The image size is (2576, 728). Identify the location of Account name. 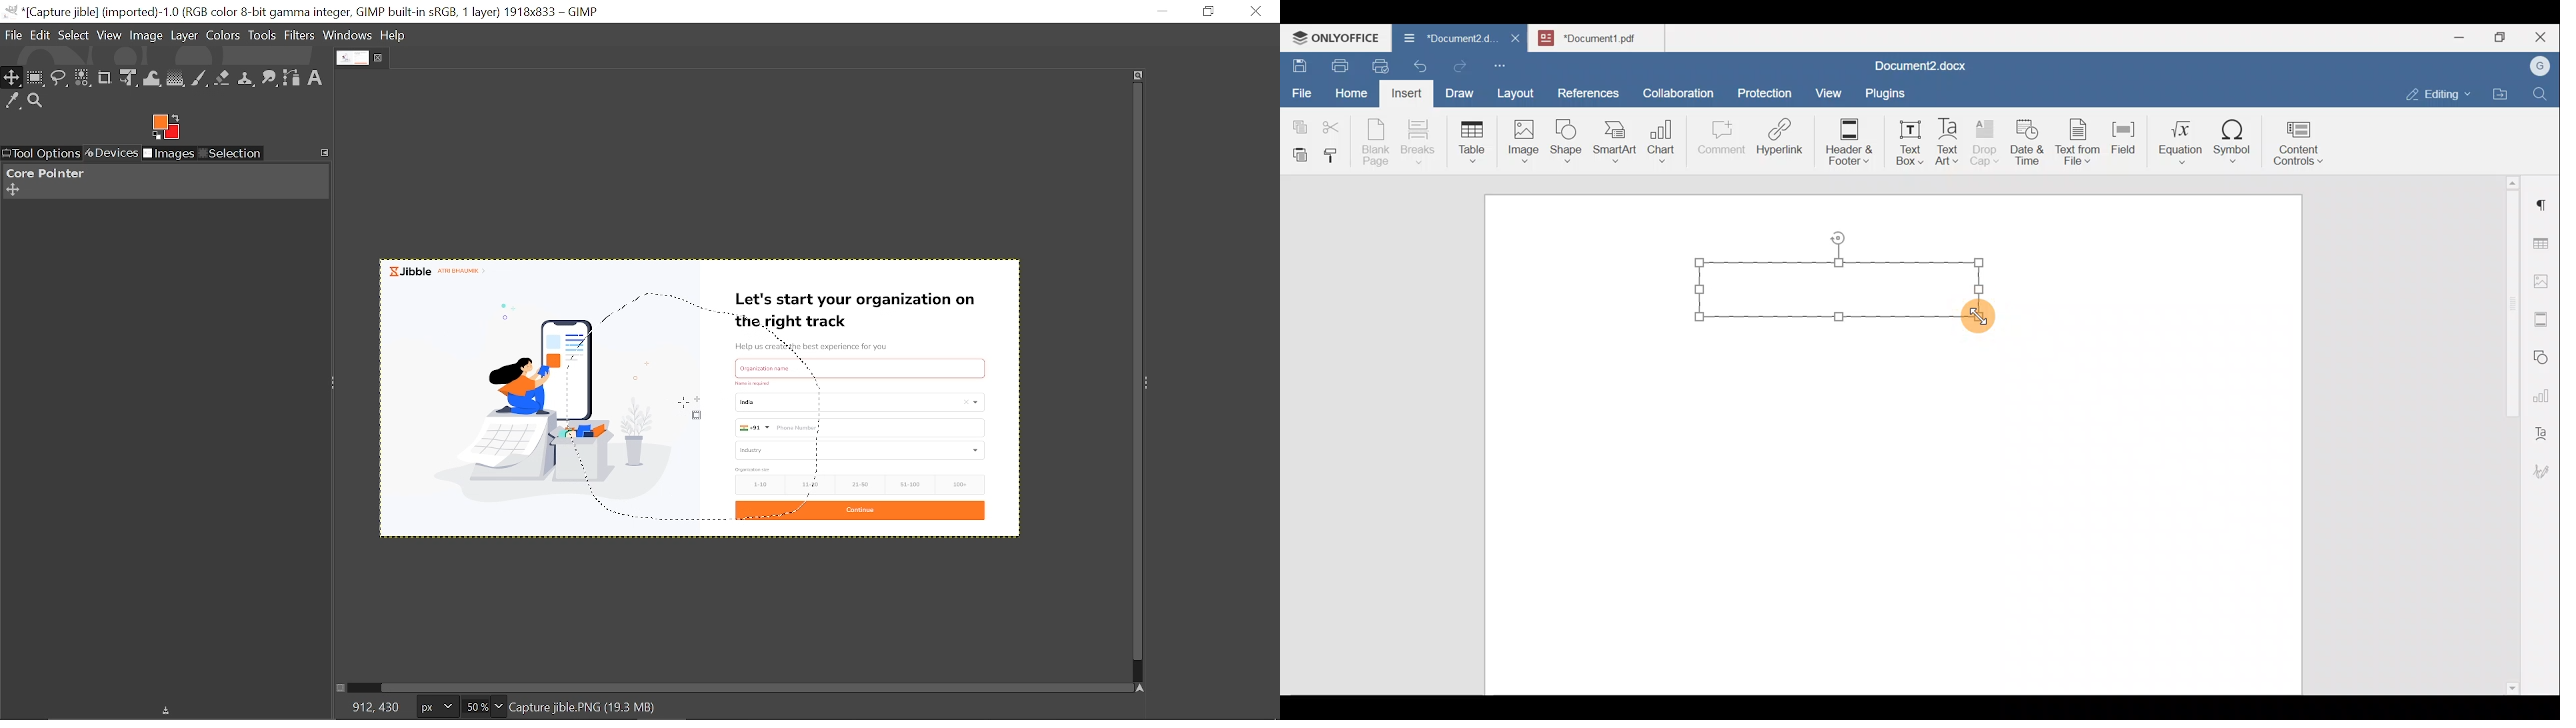
(2537, 67).